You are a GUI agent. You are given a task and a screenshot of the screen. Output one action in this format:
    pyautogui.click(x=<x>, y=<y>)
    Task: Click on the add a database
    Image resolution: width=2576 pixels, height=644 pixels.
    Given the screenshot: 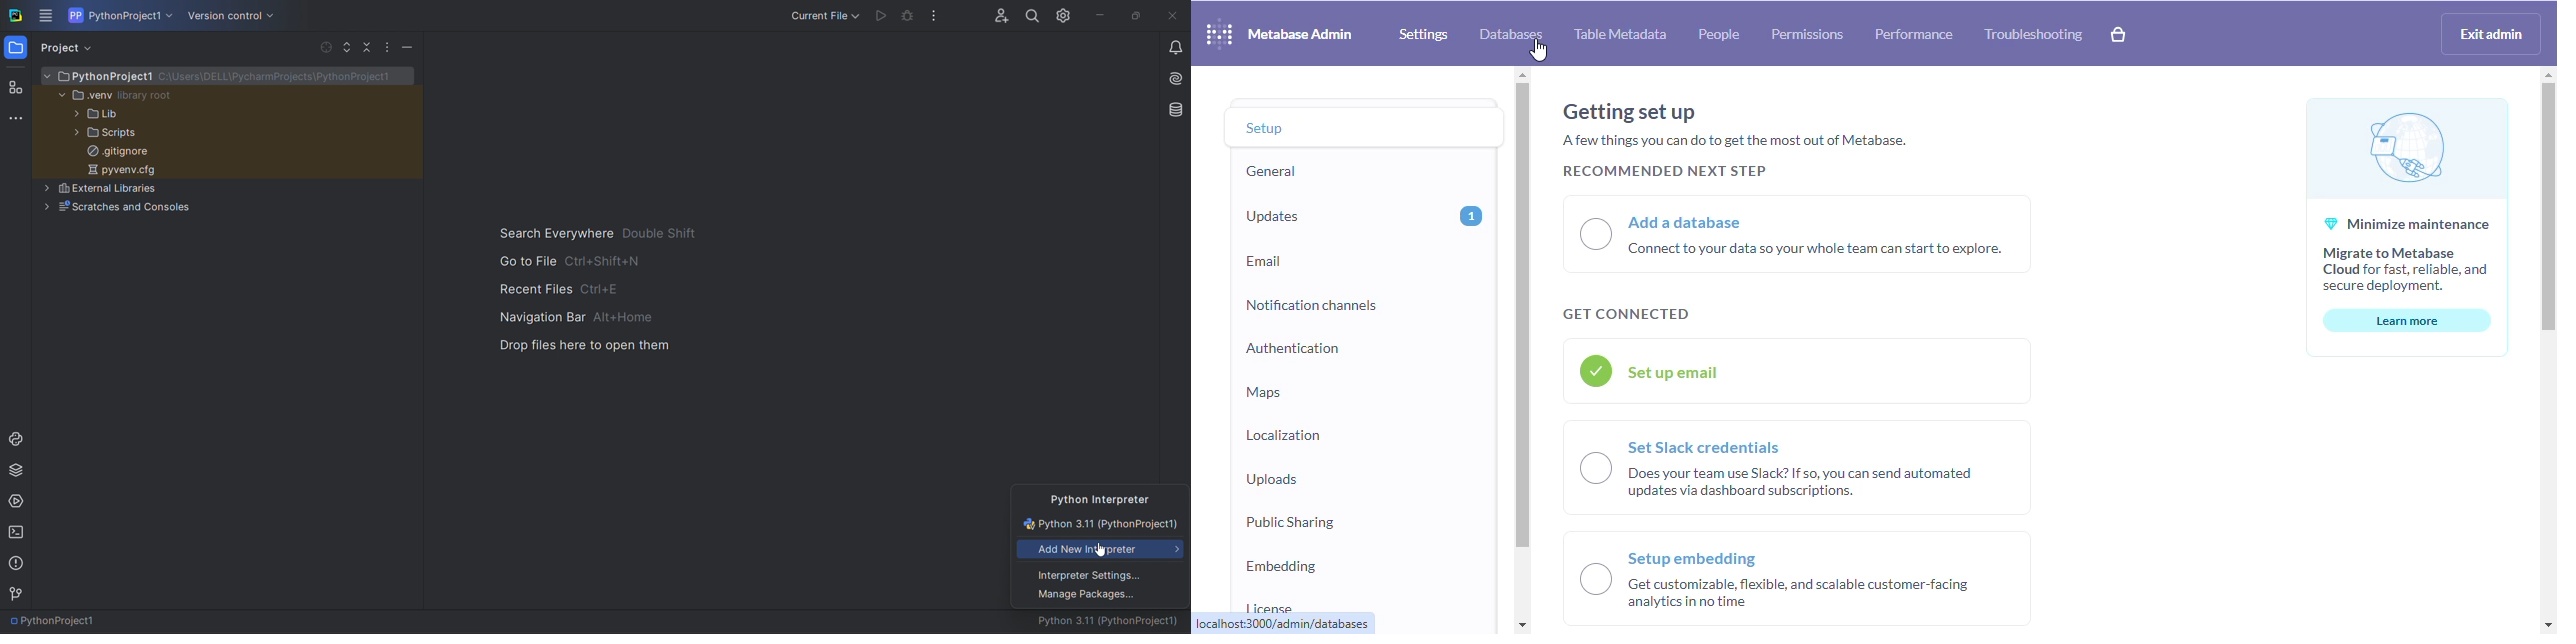 What is the action you would take?
    pyautogui.click(x=1797, y=235)
    